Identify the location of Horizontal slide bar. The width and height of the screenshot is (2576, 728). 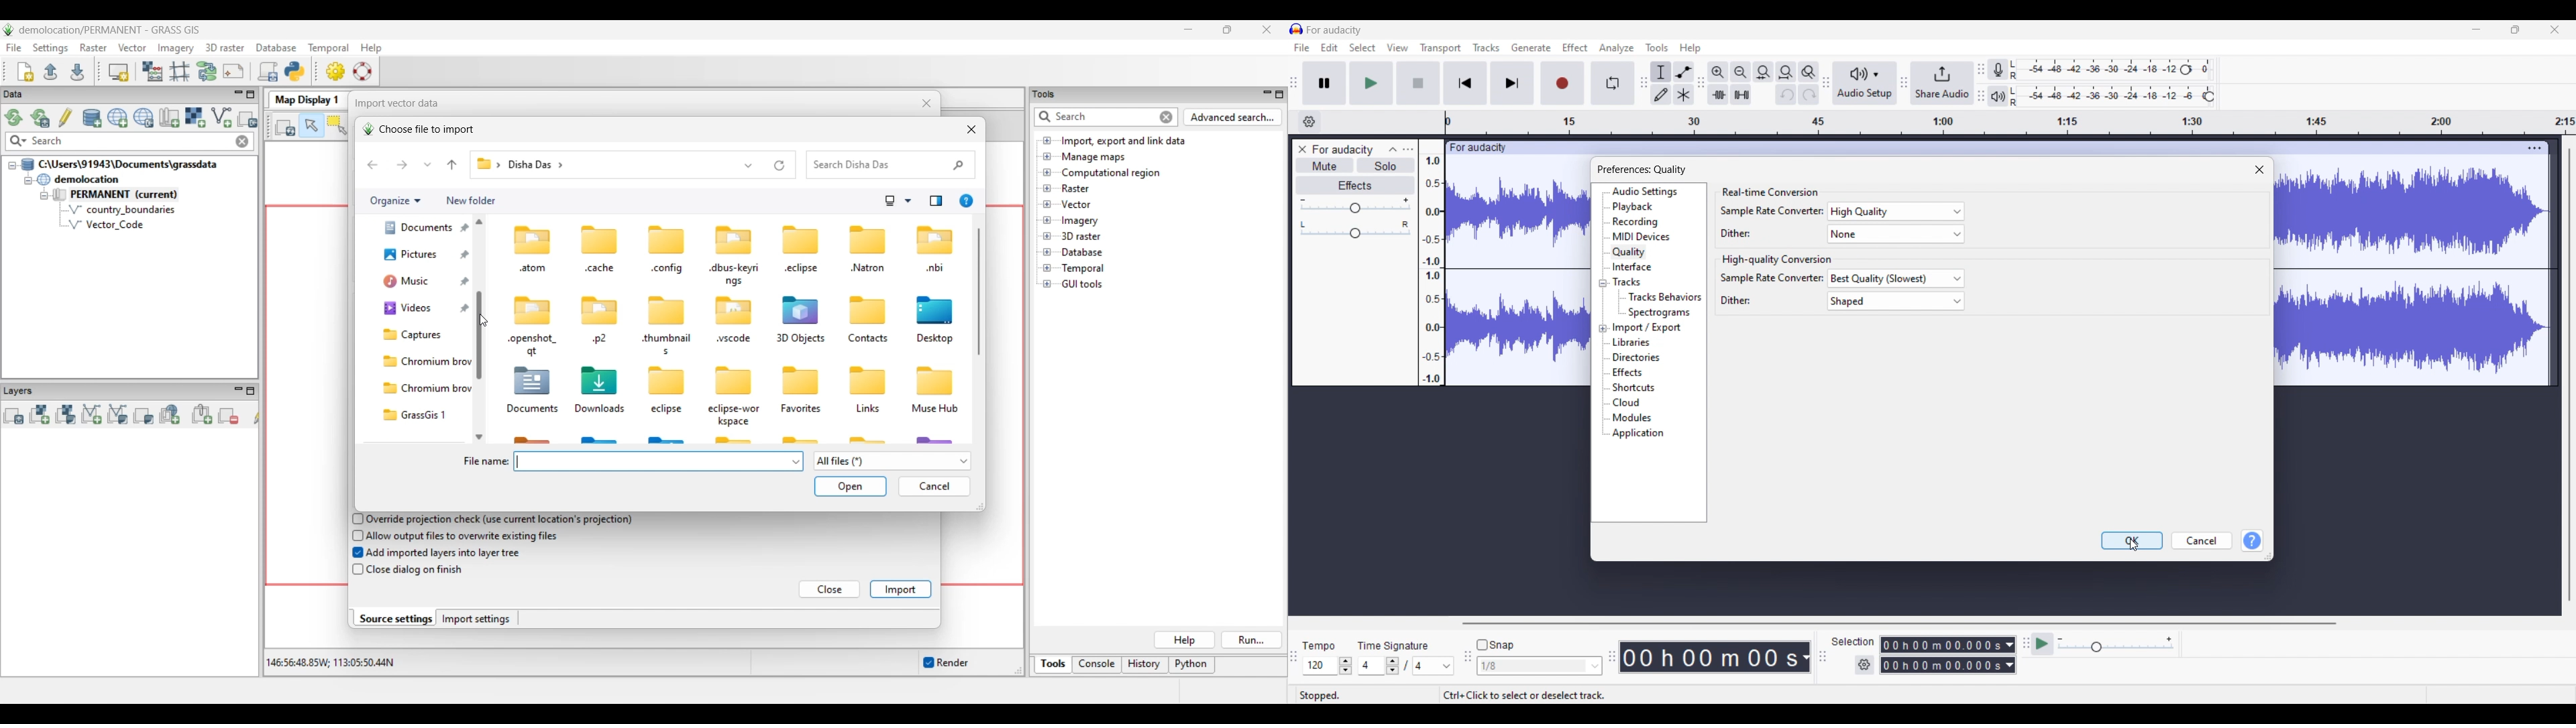
(1899, 623).